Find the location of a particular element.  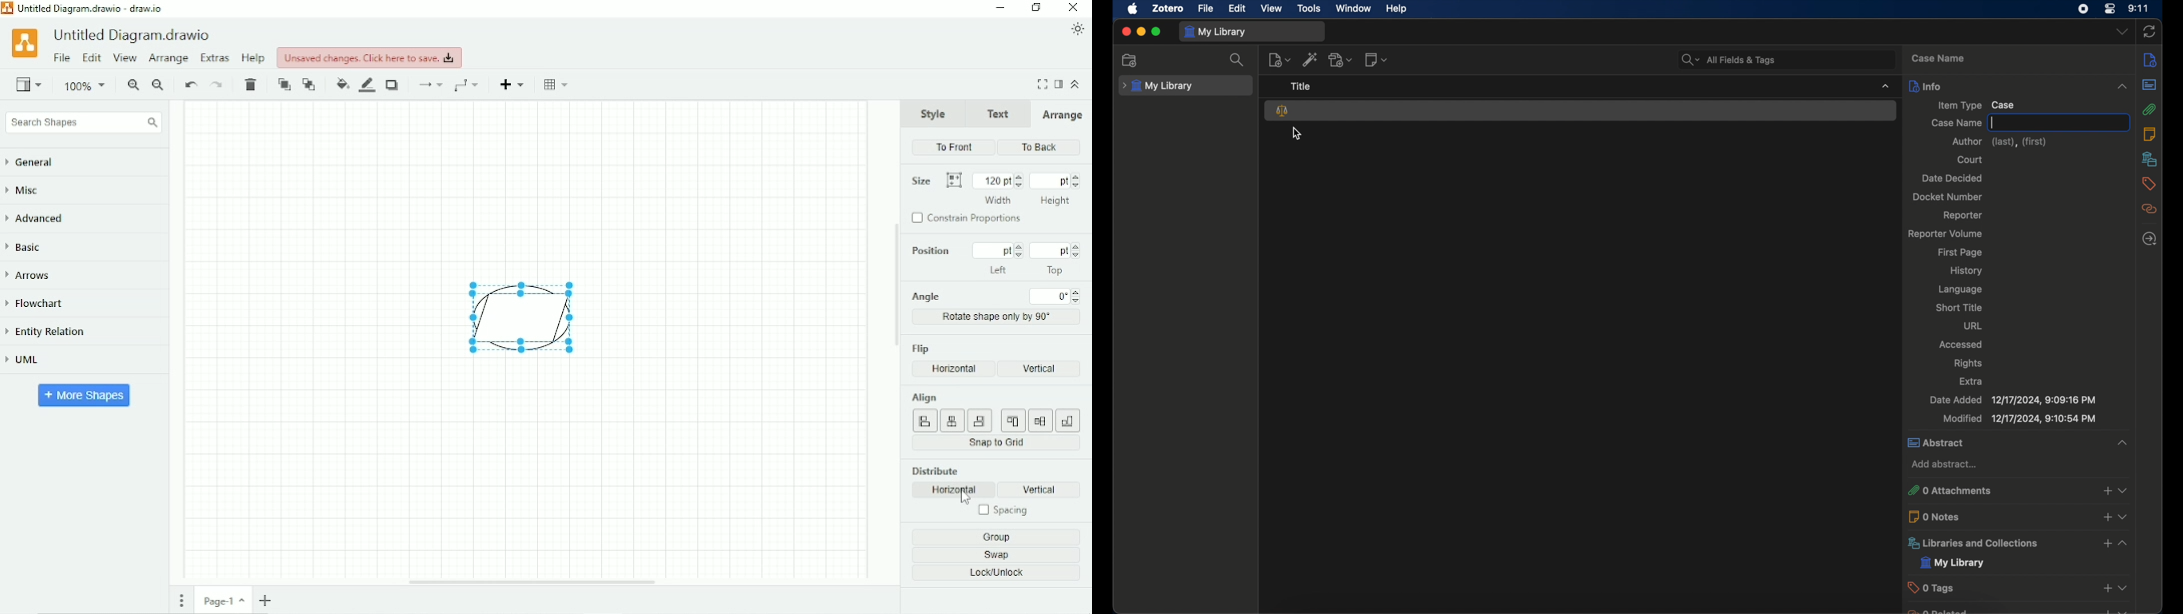

Current page is located at coordinates (224, 600).